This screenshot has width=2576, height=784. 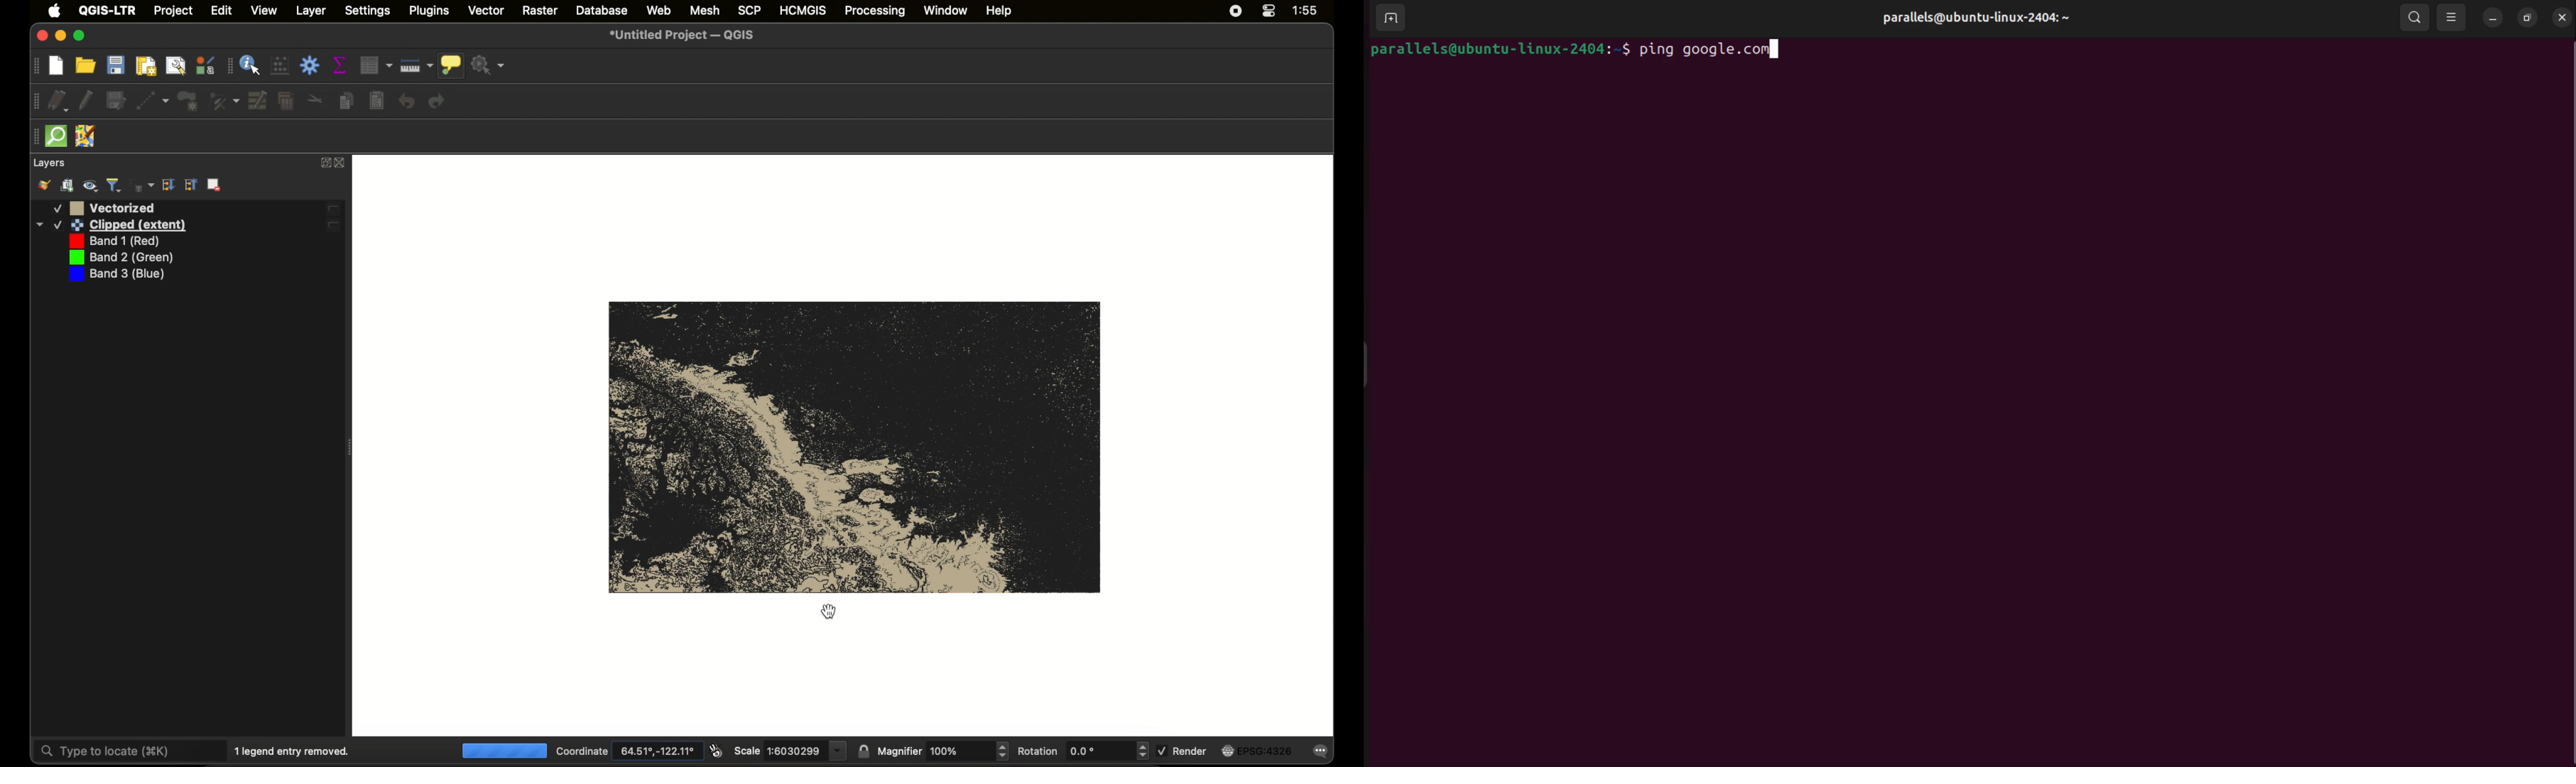 What do you see at coordinates (683, 36) in the screenshot?
I see `untitled project  - QGIS` at bounding box center [683, 36].